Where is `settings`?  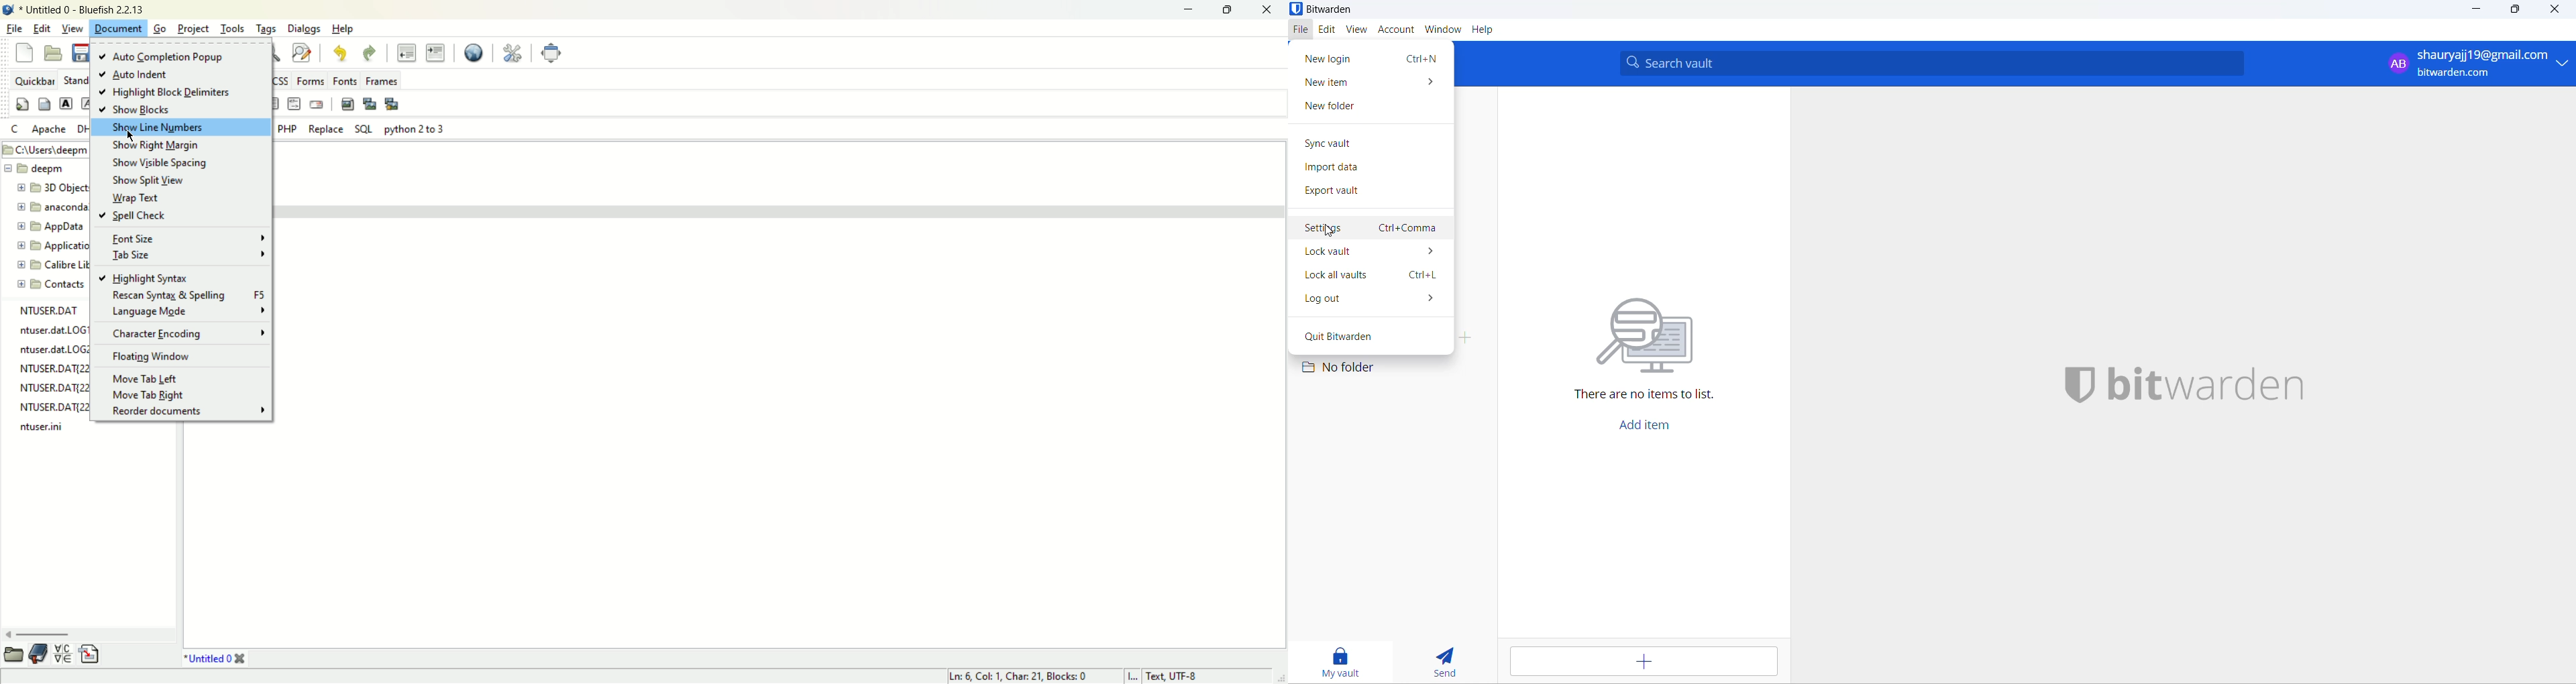 settings is located at coordinates (1371, 225).